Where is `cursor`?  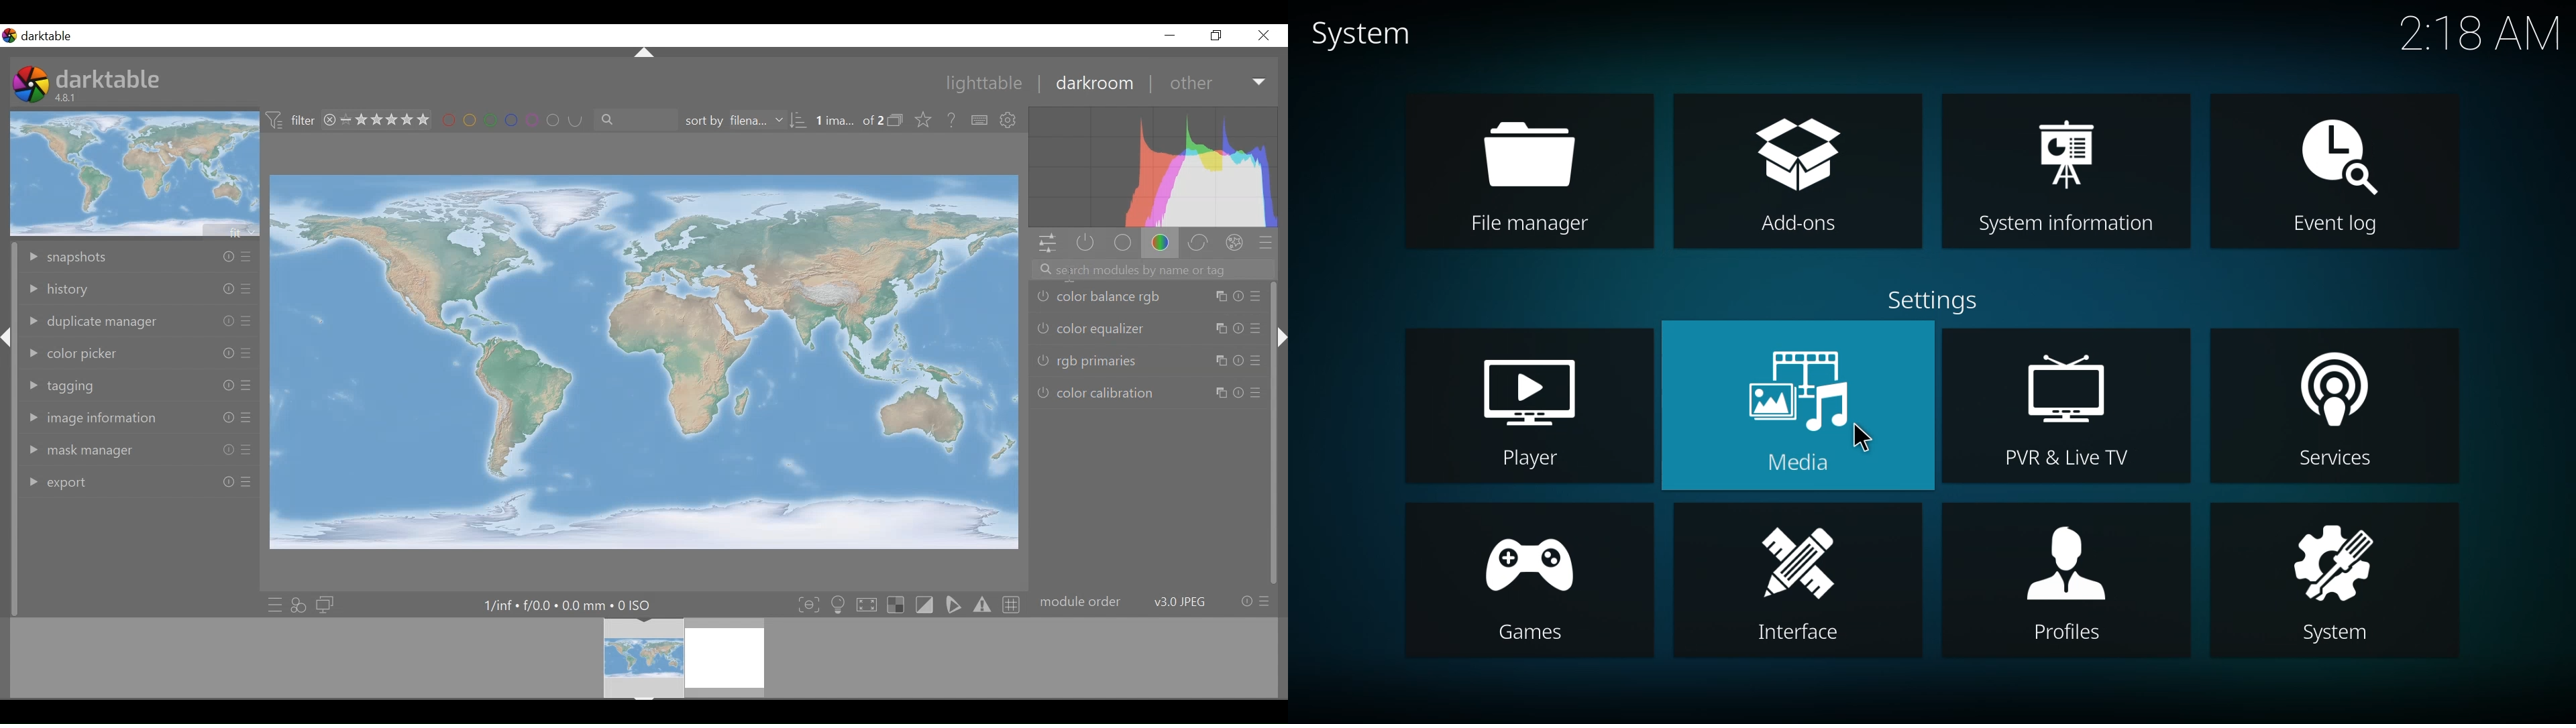 cursor is located at coordinates (1870, 441).